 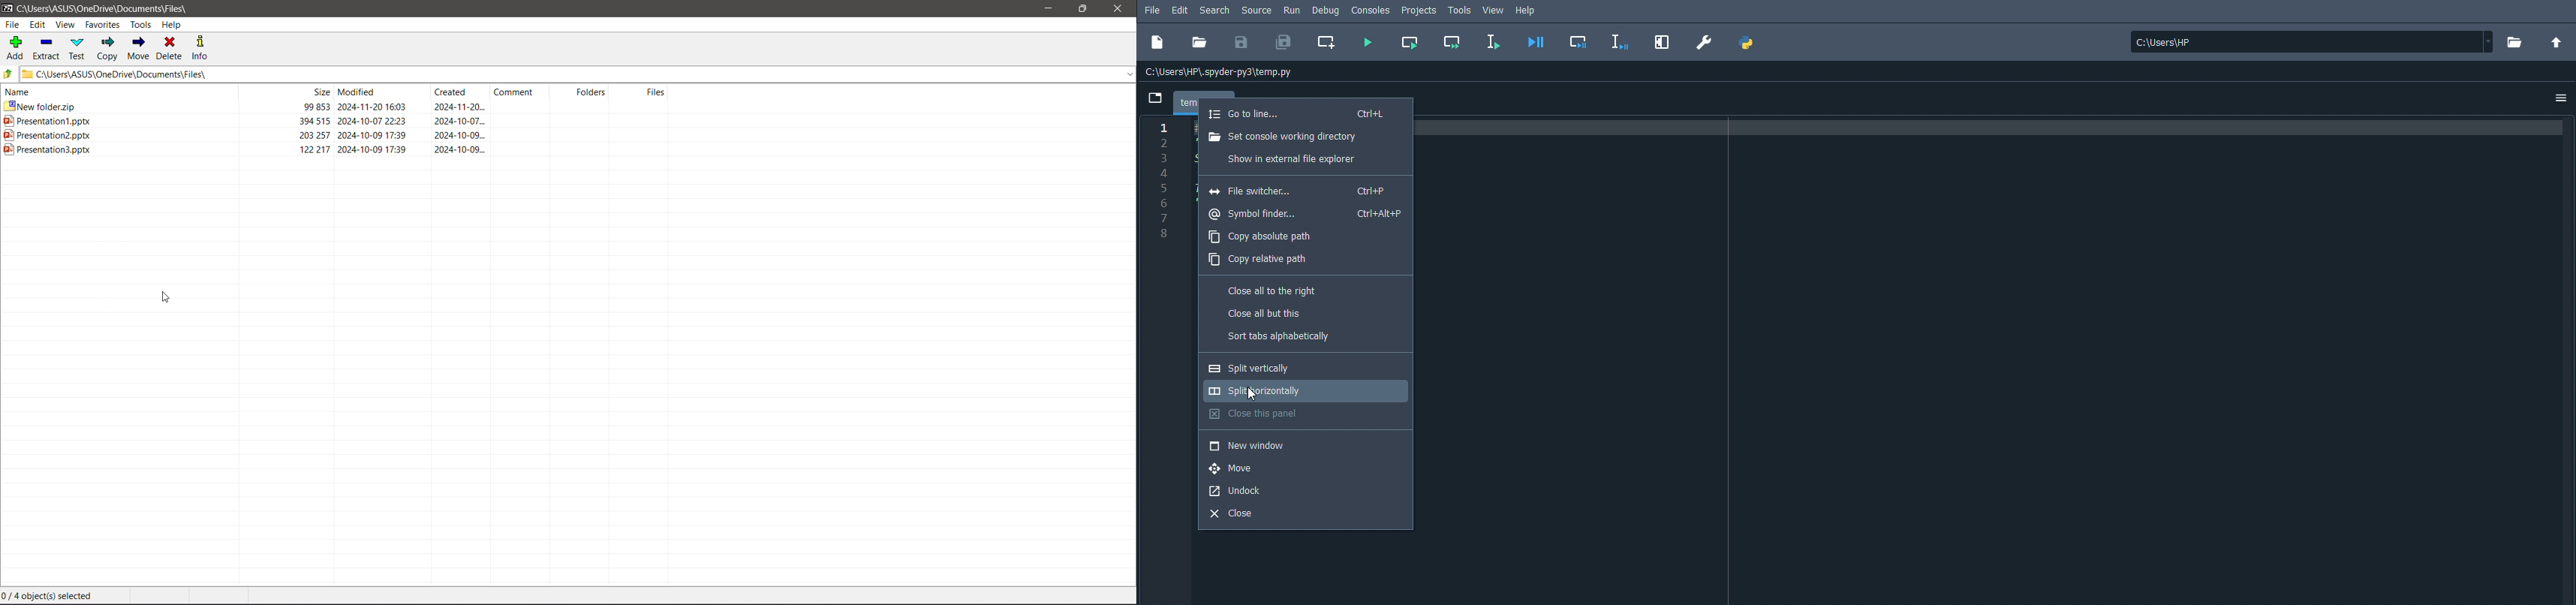 I want to click on Run file, so click(x=1368, y=42).